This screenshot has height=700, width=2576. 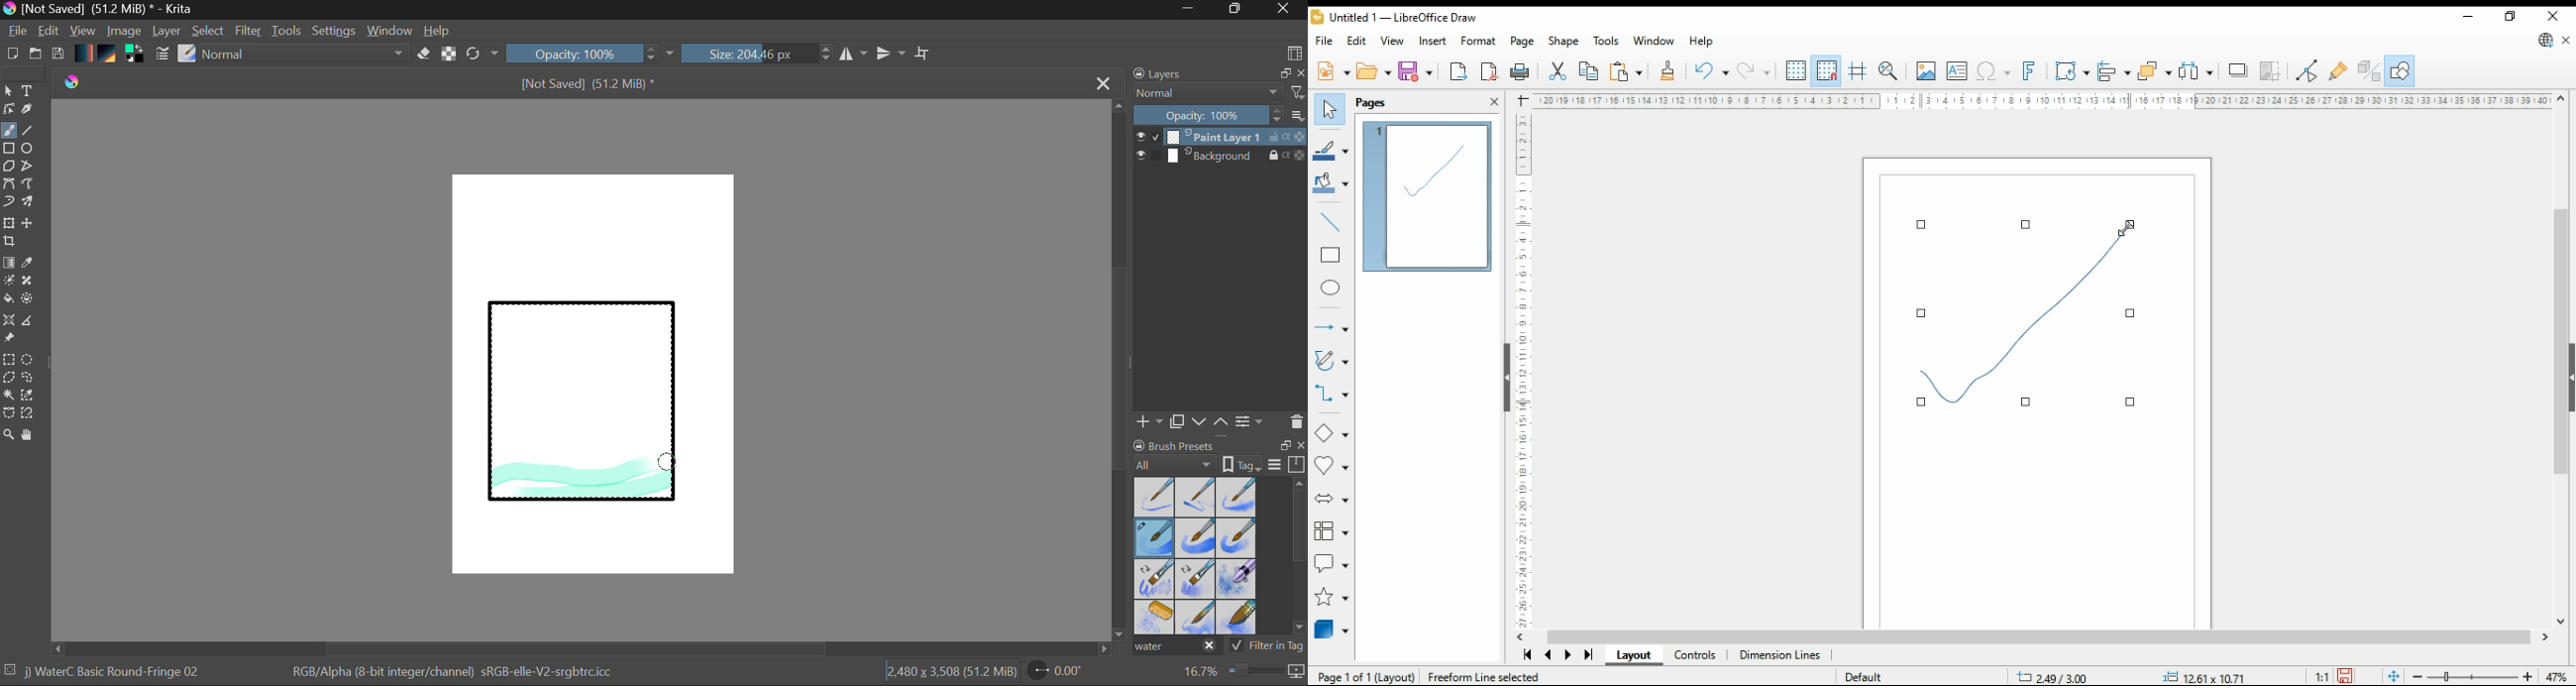 I want to click on Save, so click(x=57, y=55).